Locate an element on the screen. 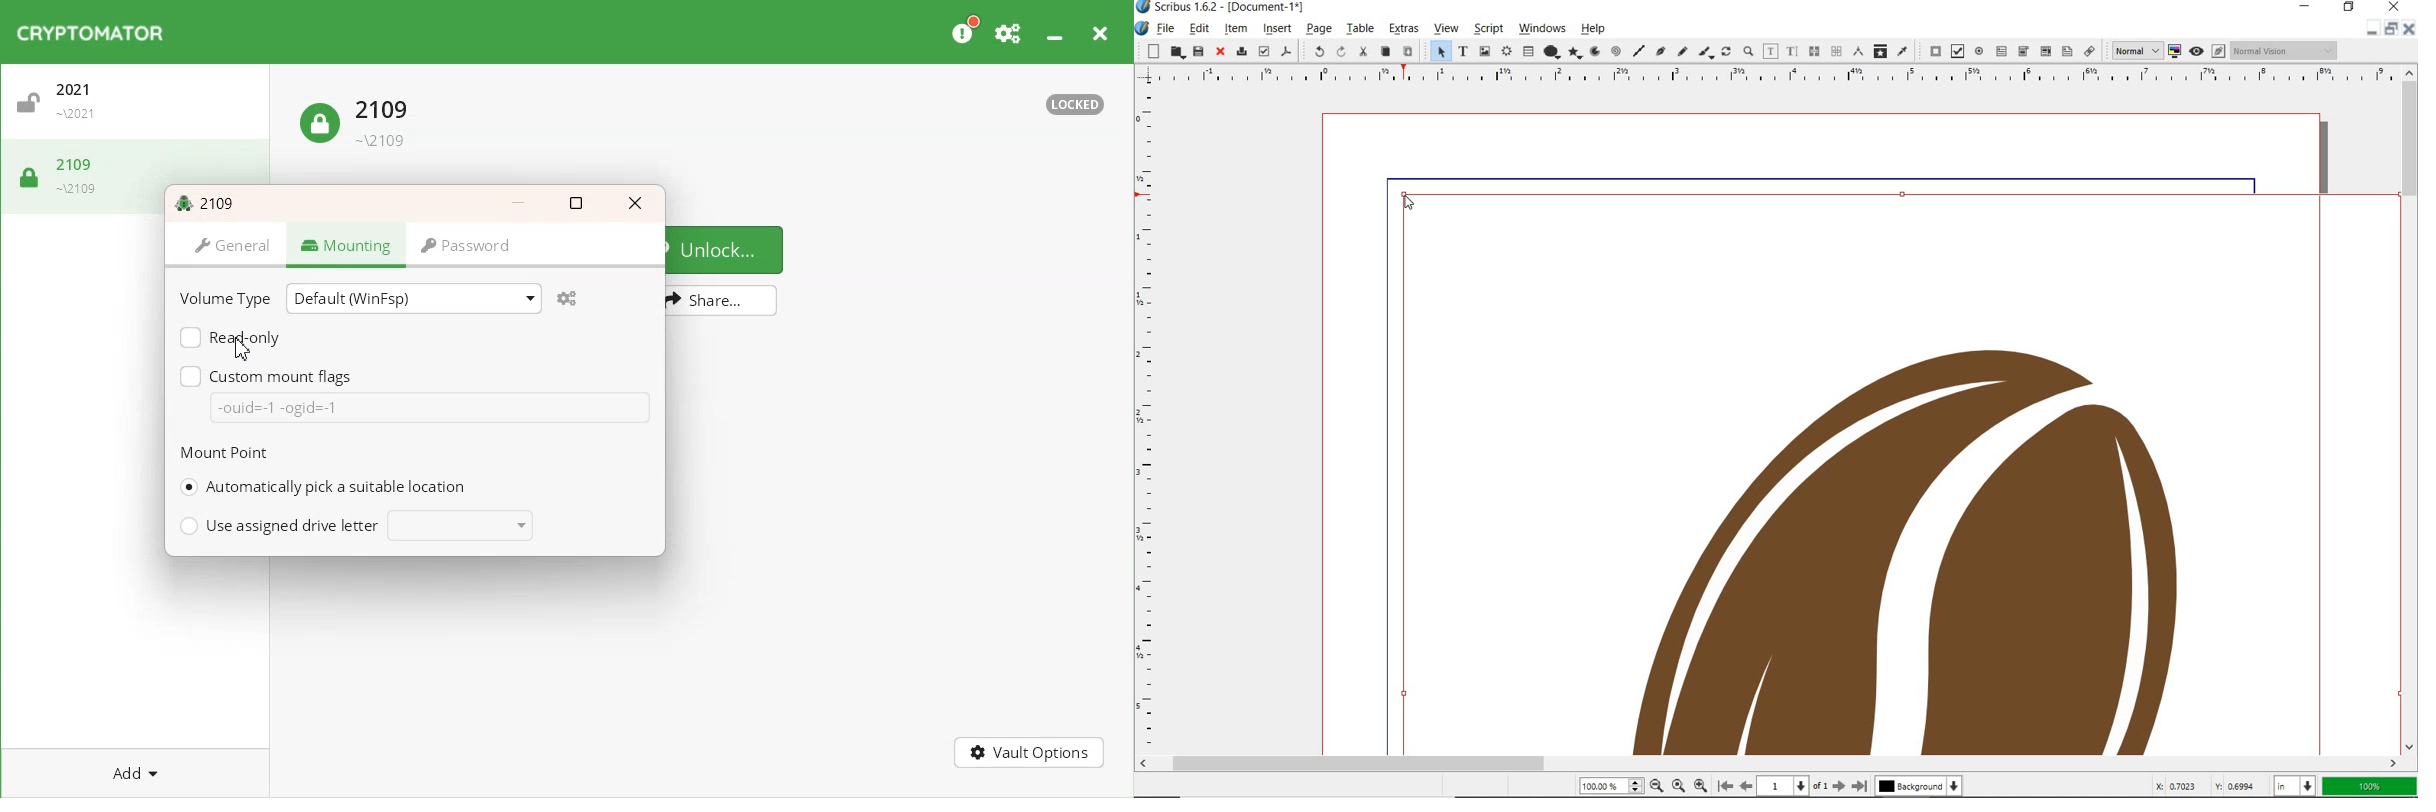  pdf check box is located at coordinates (1958, 51).